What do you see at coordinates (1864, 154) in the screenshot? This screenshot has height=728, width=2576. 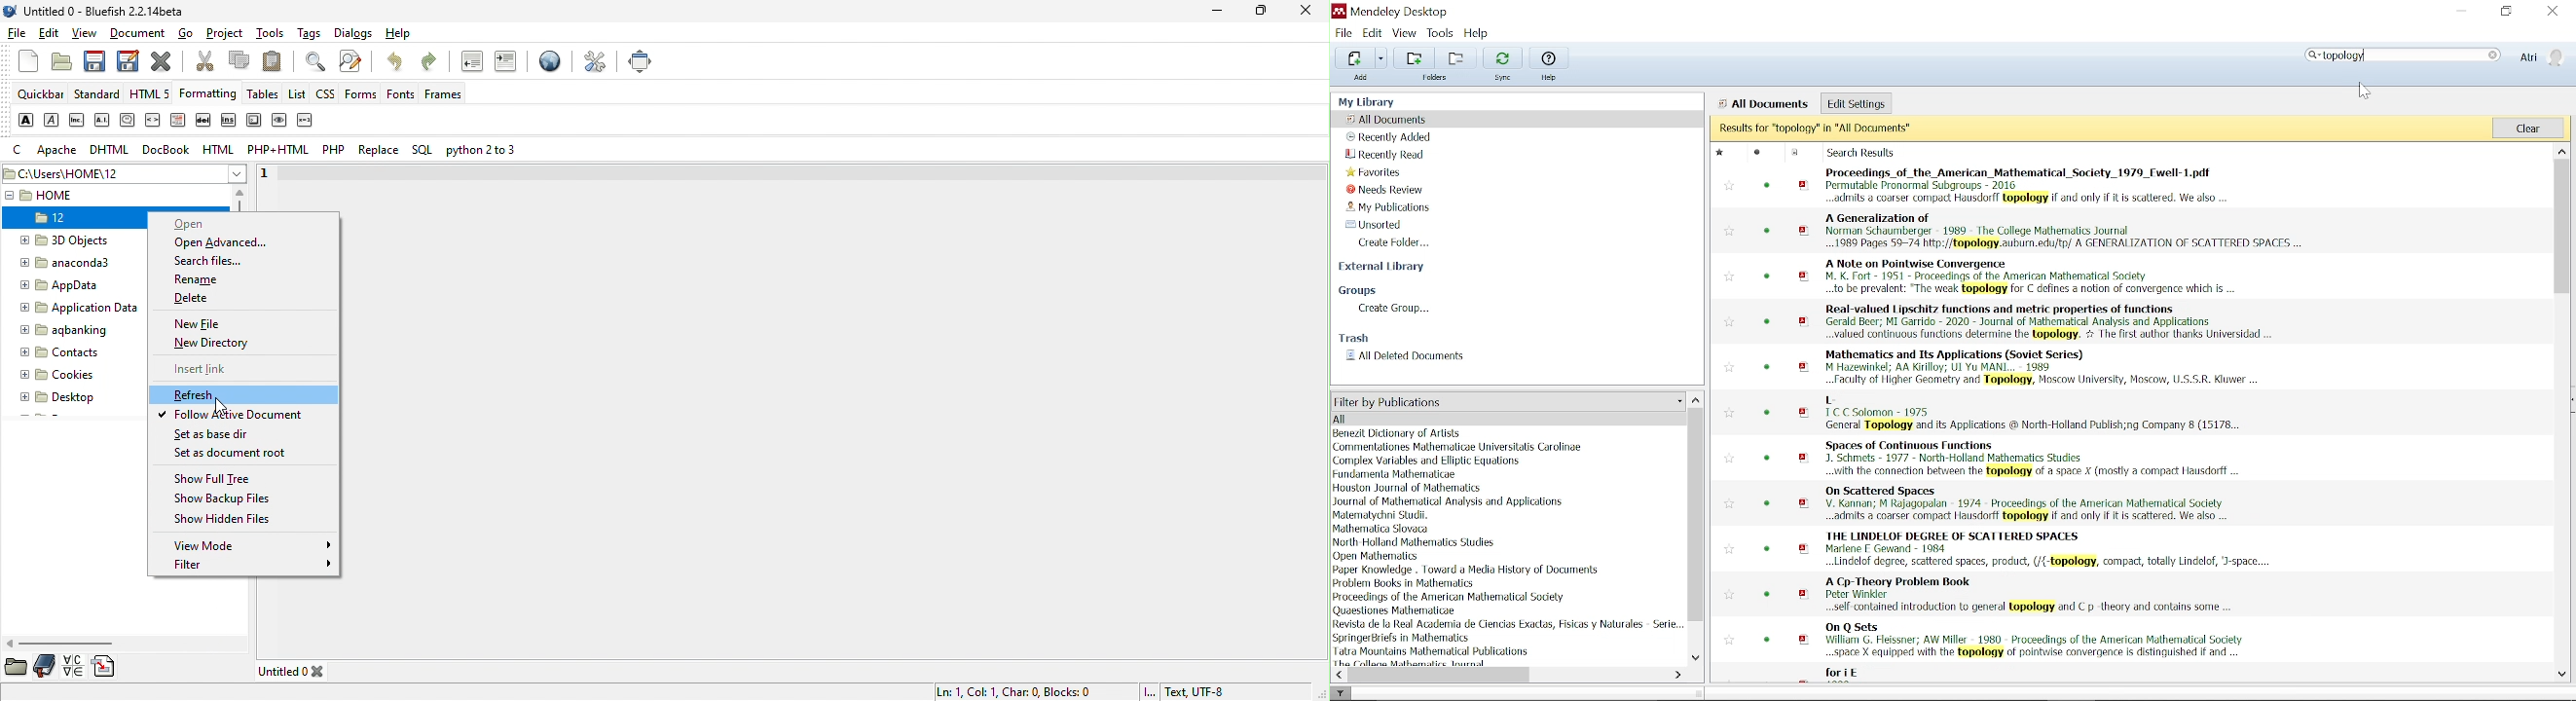 I see `Search result` at bounding box center [1864, 154].